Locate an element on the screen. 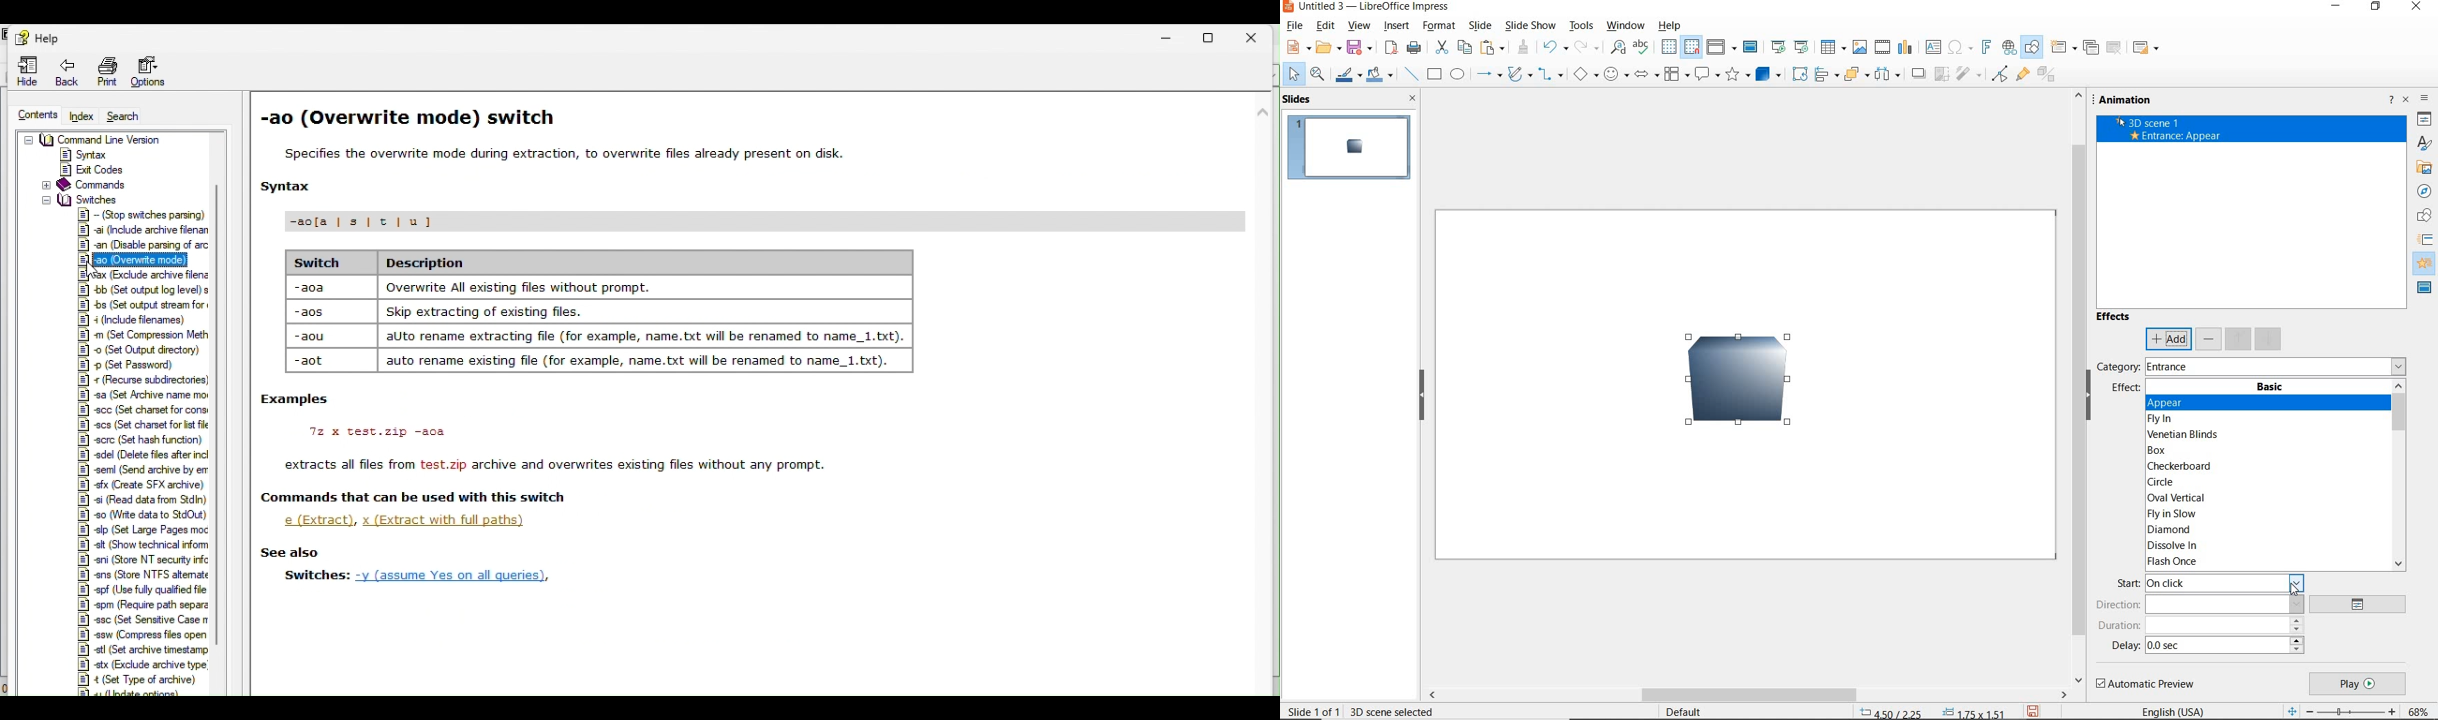  ENTRANCE: APPEAR is located at coordinates (2176, 136).